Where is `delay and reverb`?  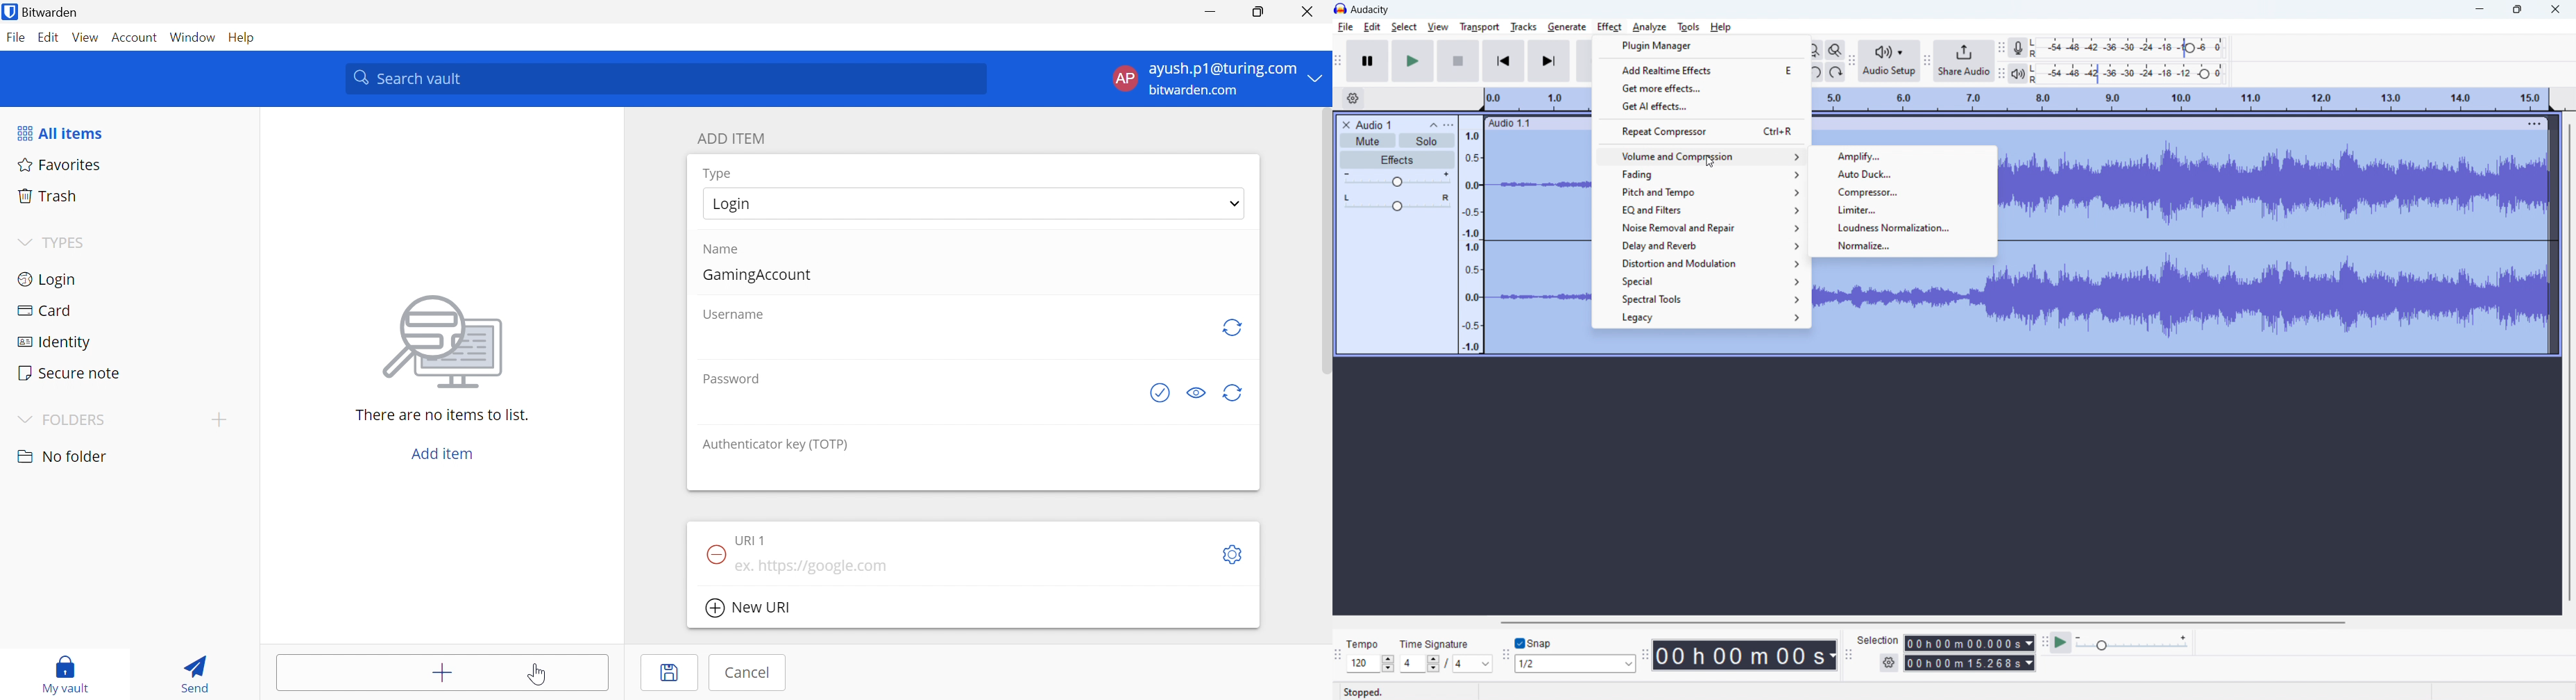 delay and reverb is located at coordinates (1699, 245).